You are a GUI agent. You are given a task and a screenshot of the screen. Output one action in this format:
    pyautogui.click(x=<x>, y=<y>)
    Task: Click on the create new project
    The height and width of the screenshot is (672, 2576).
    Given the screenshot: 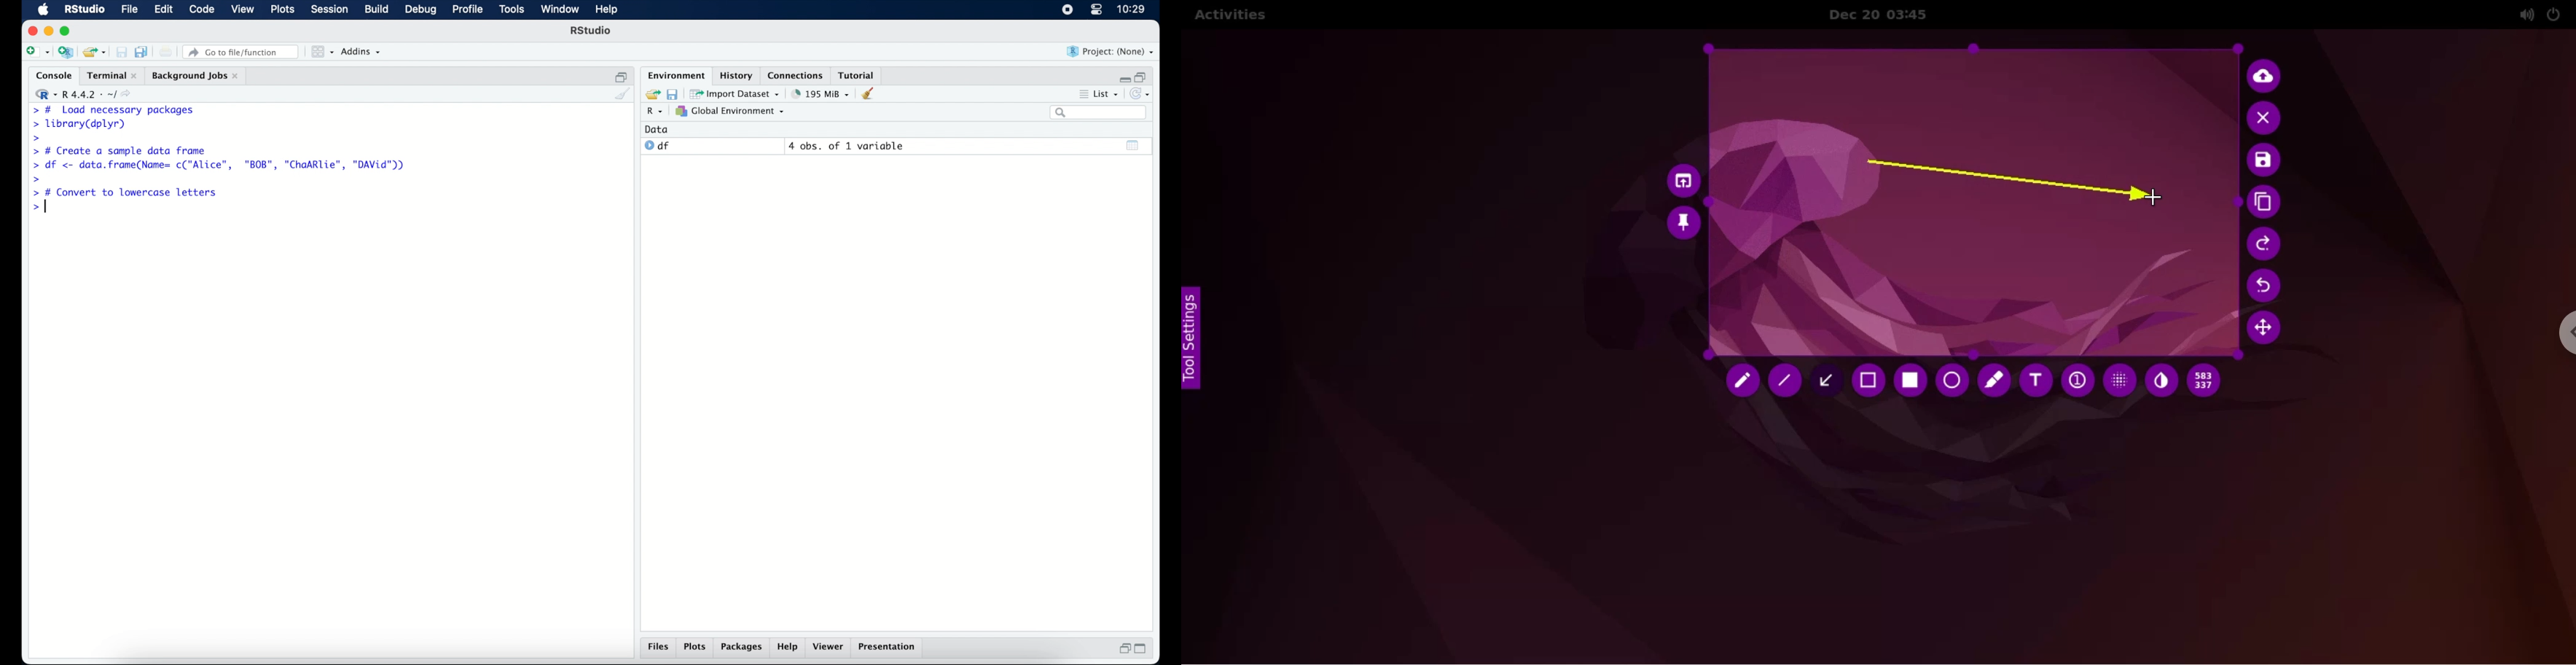 What is the action you would take?
    pyautogui.click(x=66, y=53)
    